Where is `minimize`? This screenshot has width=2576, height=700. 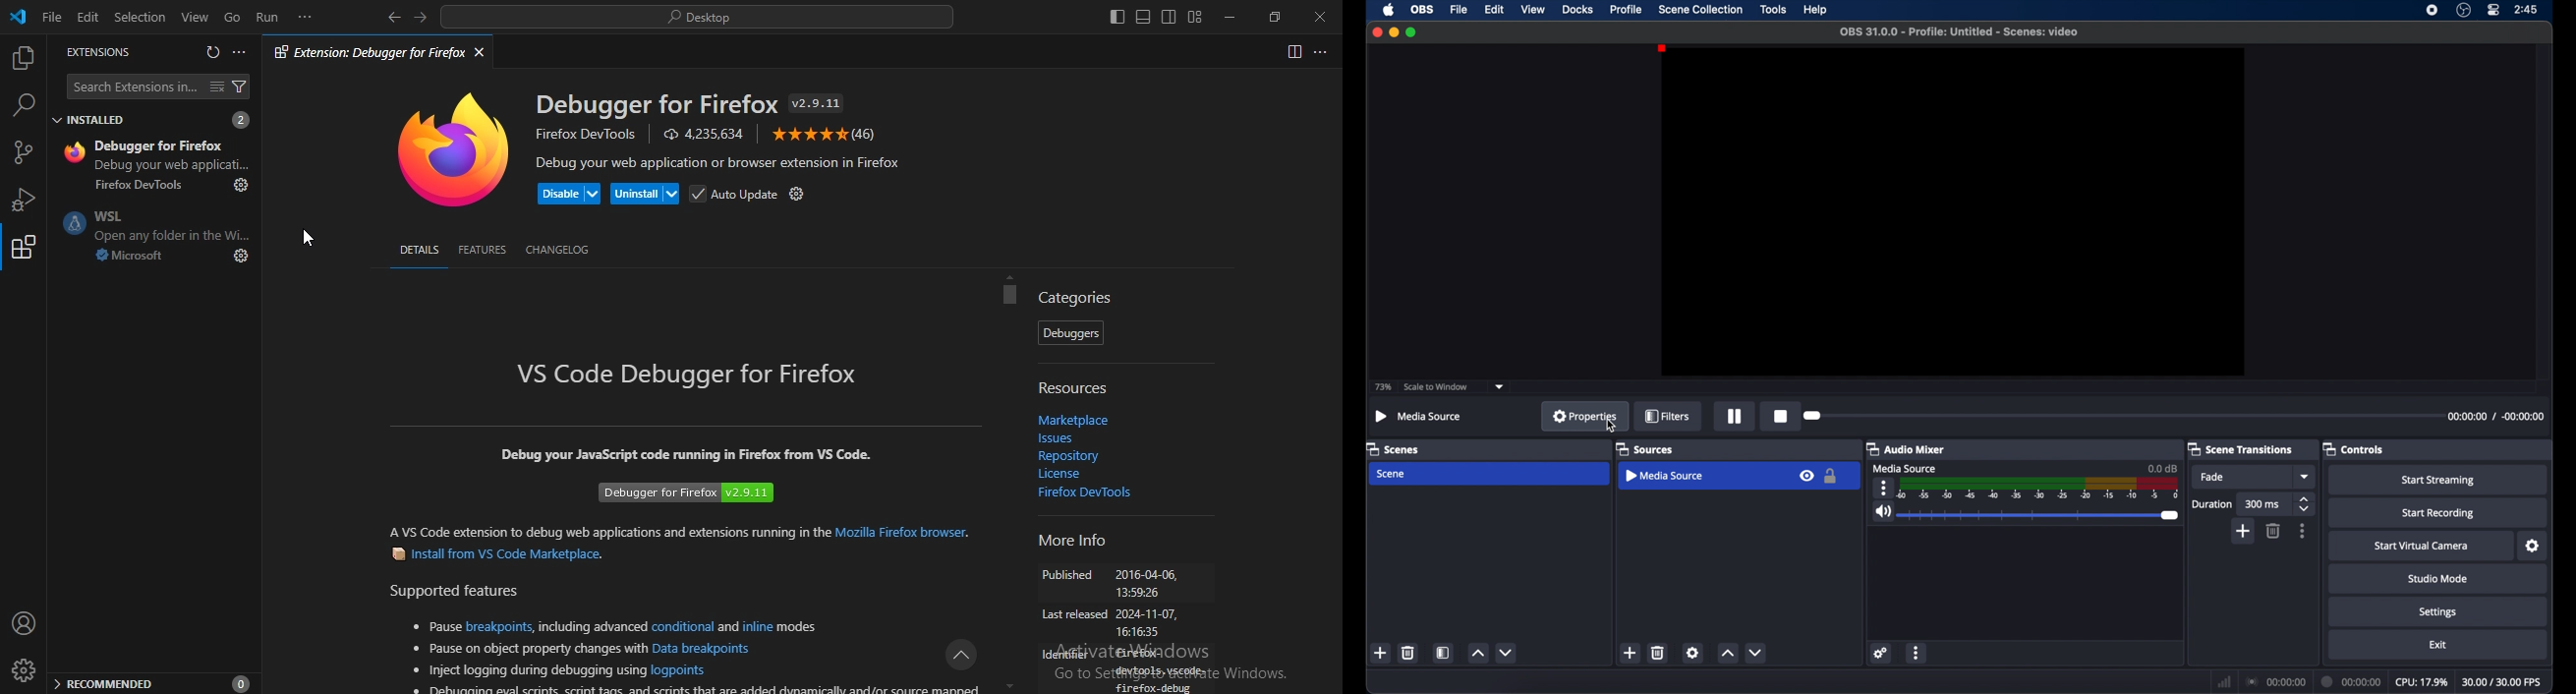 minimize is located at coordinates (1393, 31).